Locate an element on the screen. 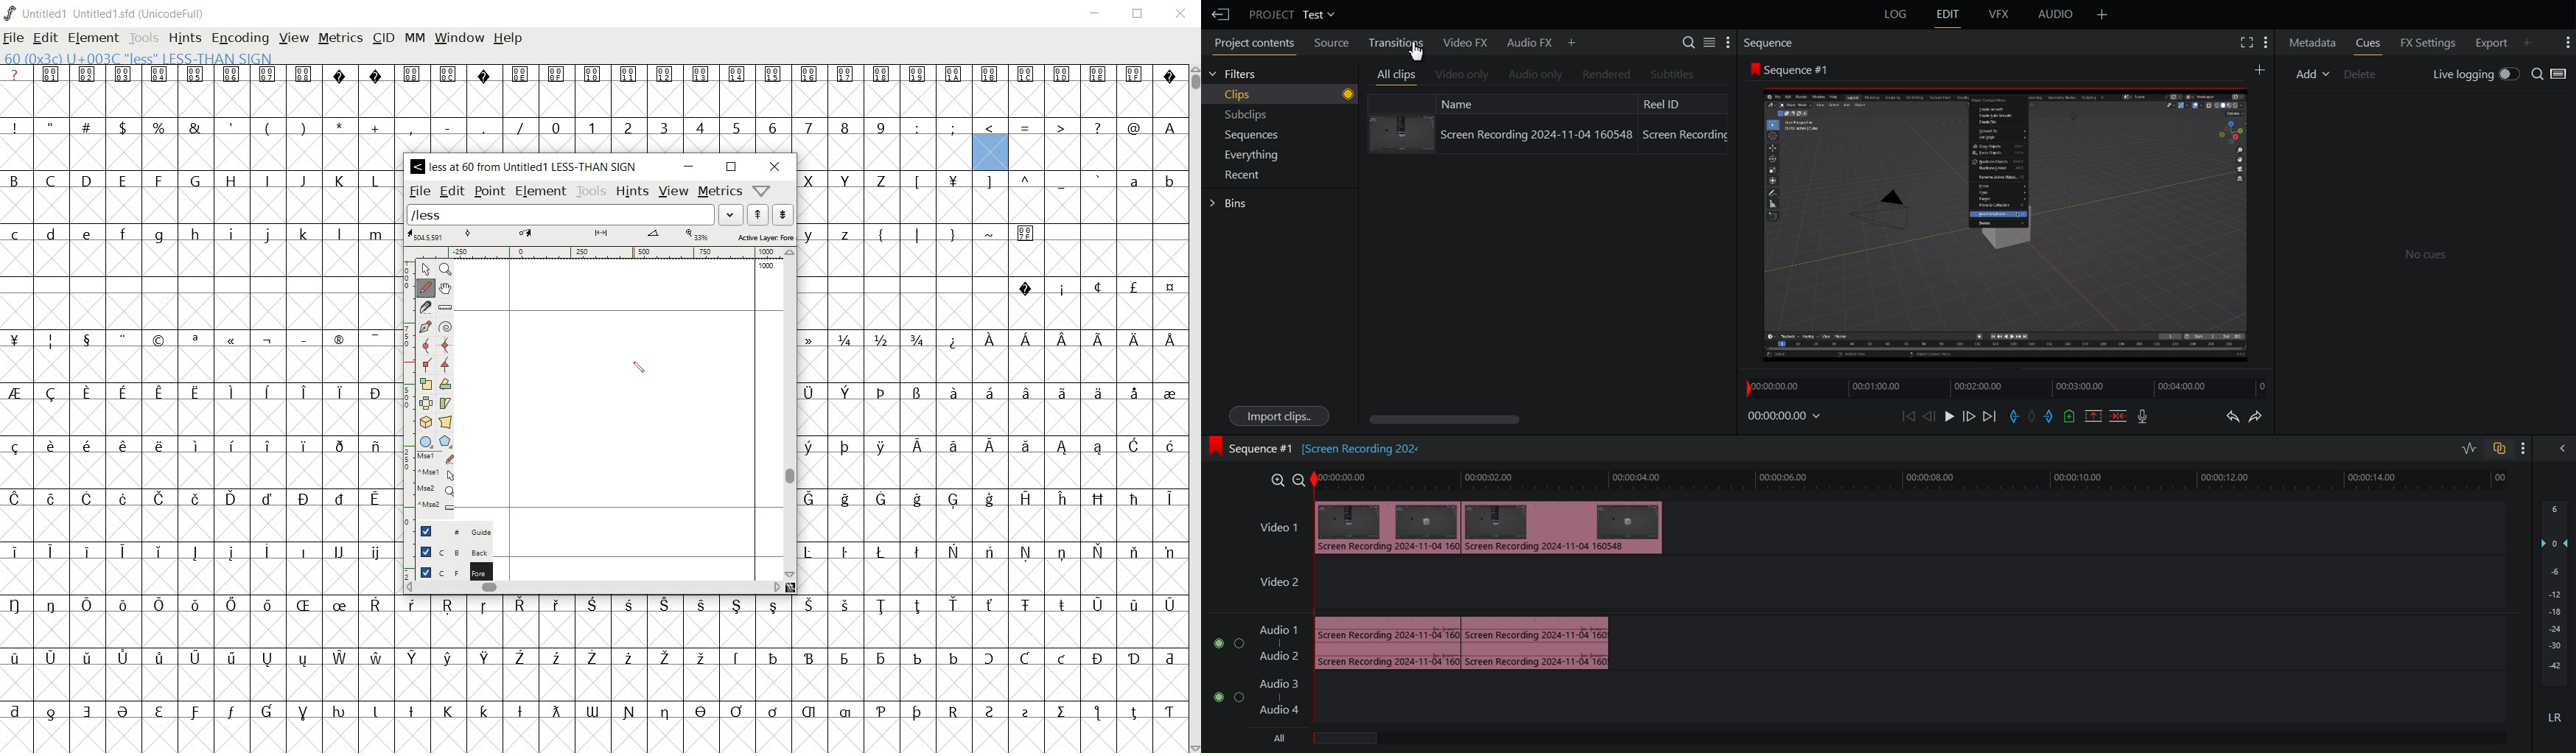 Image resolution: width=2576 pixels, height=756 pixels. empty cells is located at coordinates (985, 365).